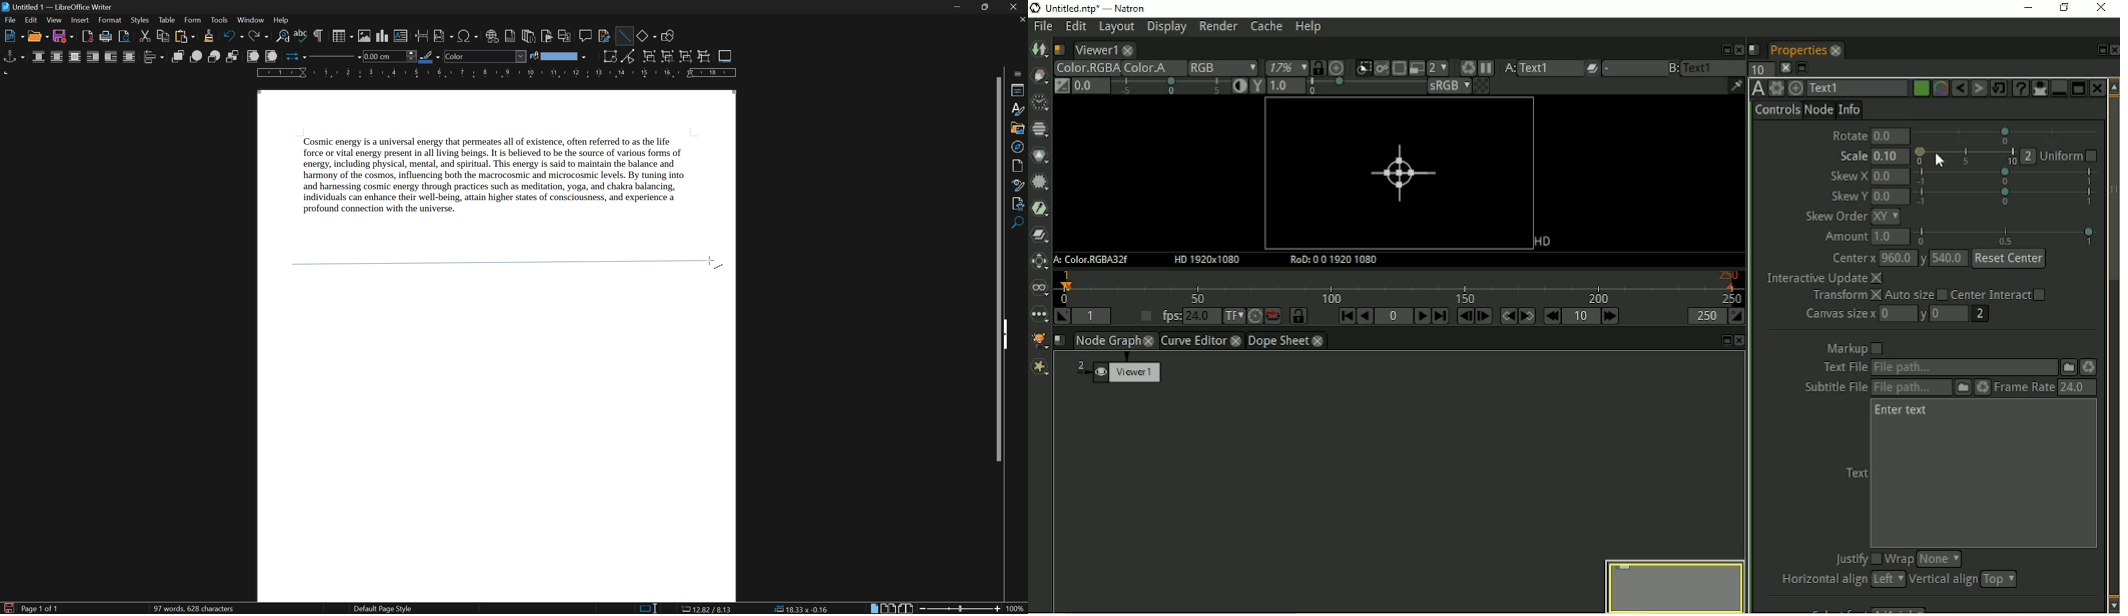 The image size is (2128, 616). I want to click on line style, so click(331, 58).